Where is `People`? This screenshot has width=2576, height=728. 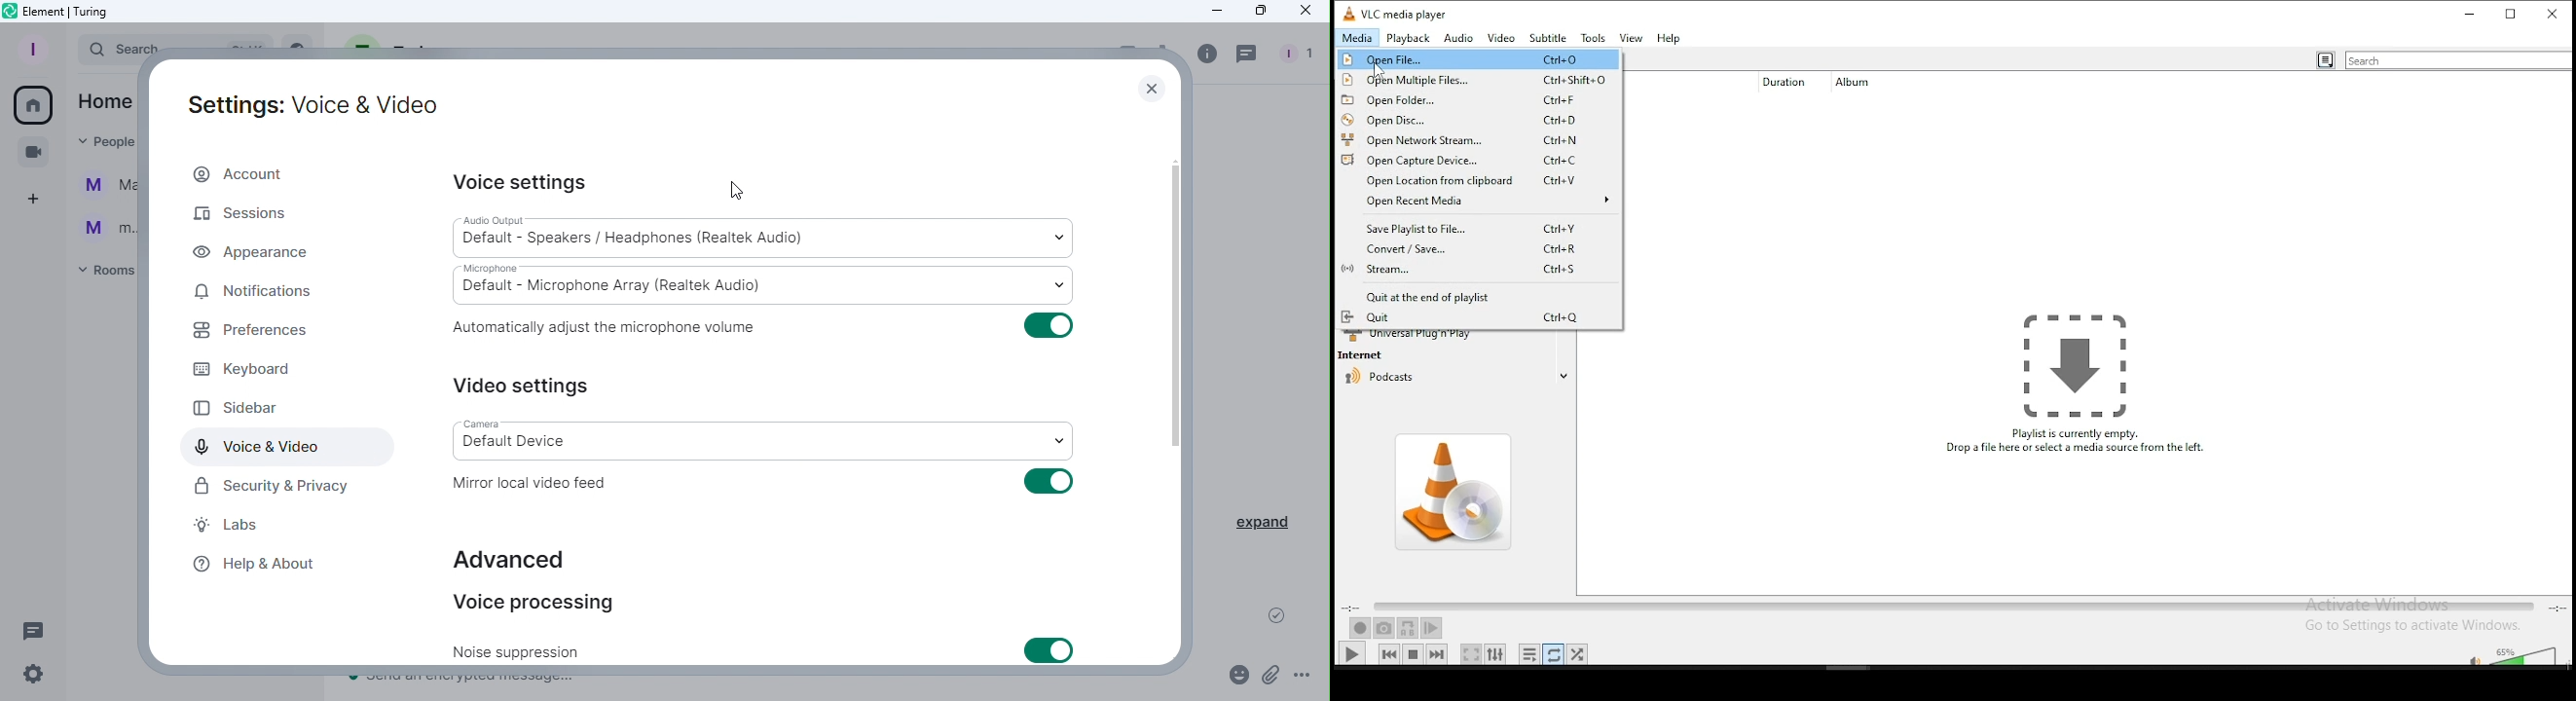
People is located at coordinates (111, 141).